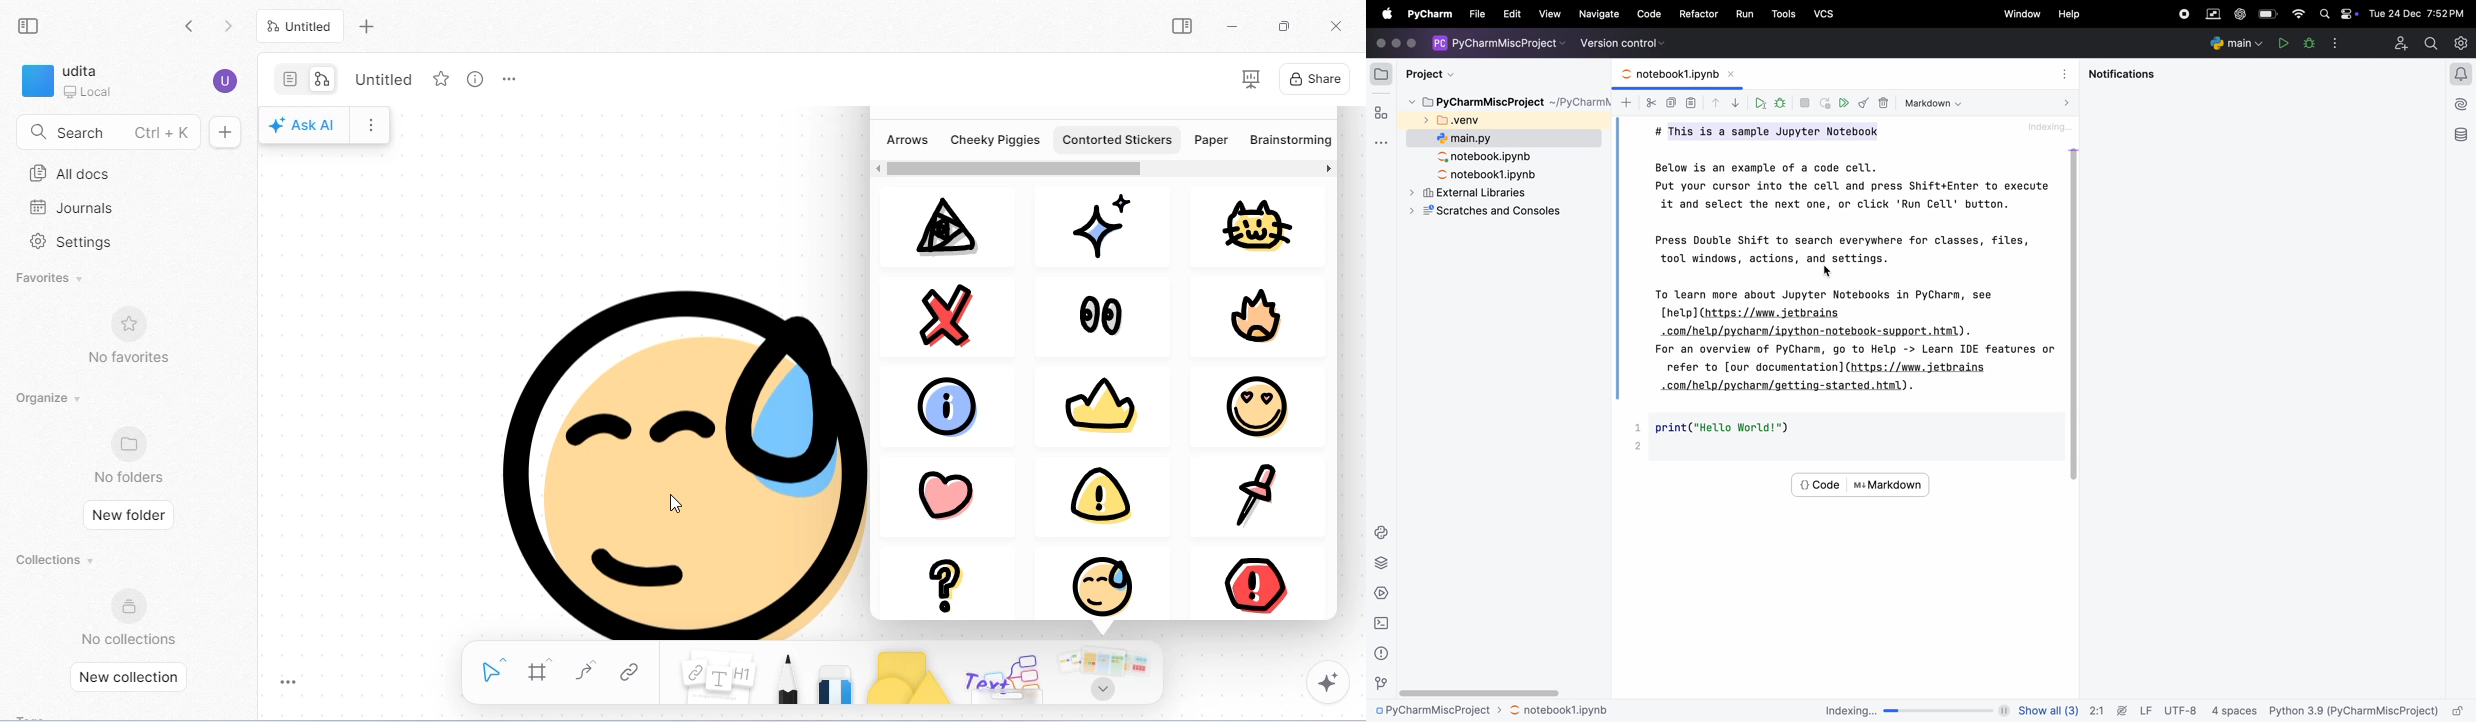 Image resolution: width=2492 pixels, height=728 pixels. I want to click on lock, so click(2462, 712).